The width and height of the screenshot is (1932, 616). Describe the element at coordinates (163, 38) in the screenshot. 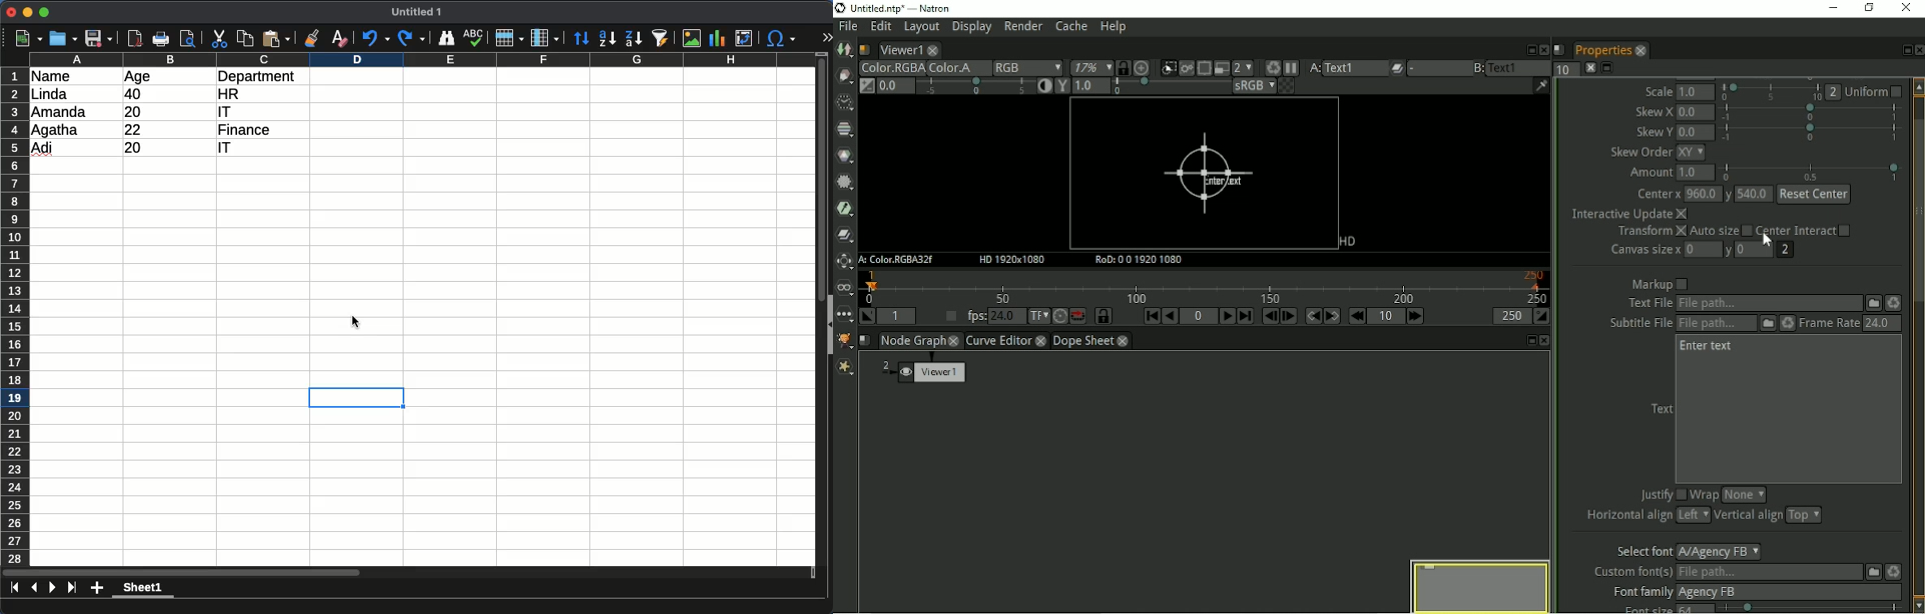

I see `print` at that location.